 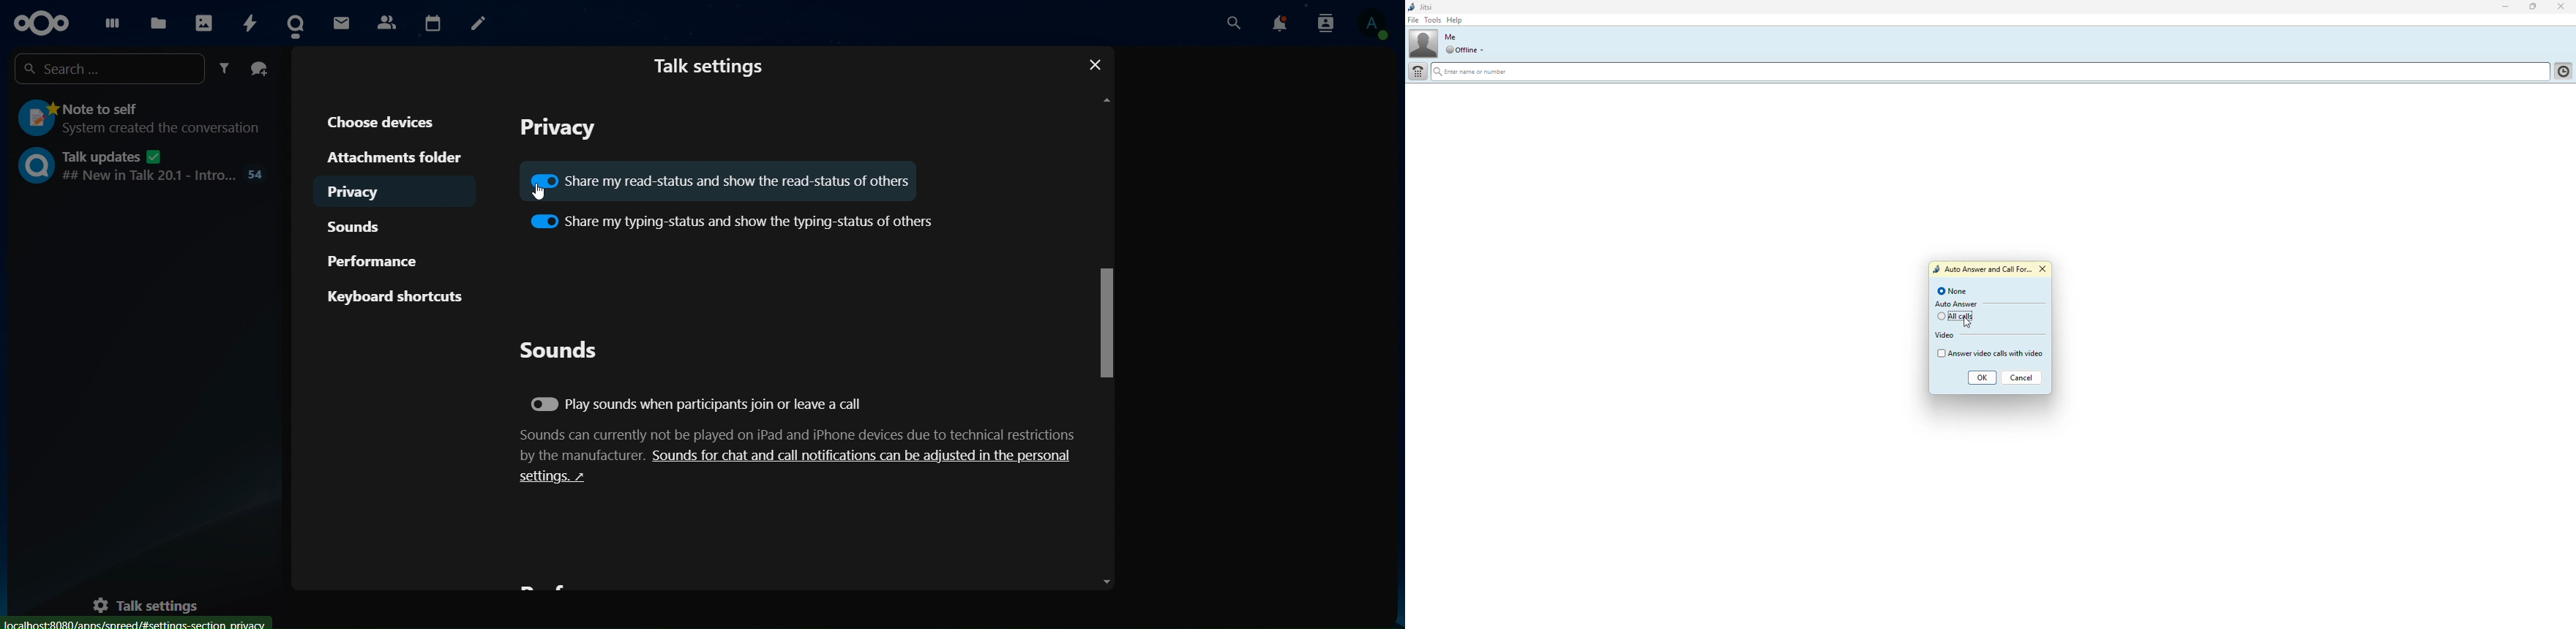 What do you see at coordinates (800, 456) in the screenshot?
I see `text` at bounding box center [800, 456].